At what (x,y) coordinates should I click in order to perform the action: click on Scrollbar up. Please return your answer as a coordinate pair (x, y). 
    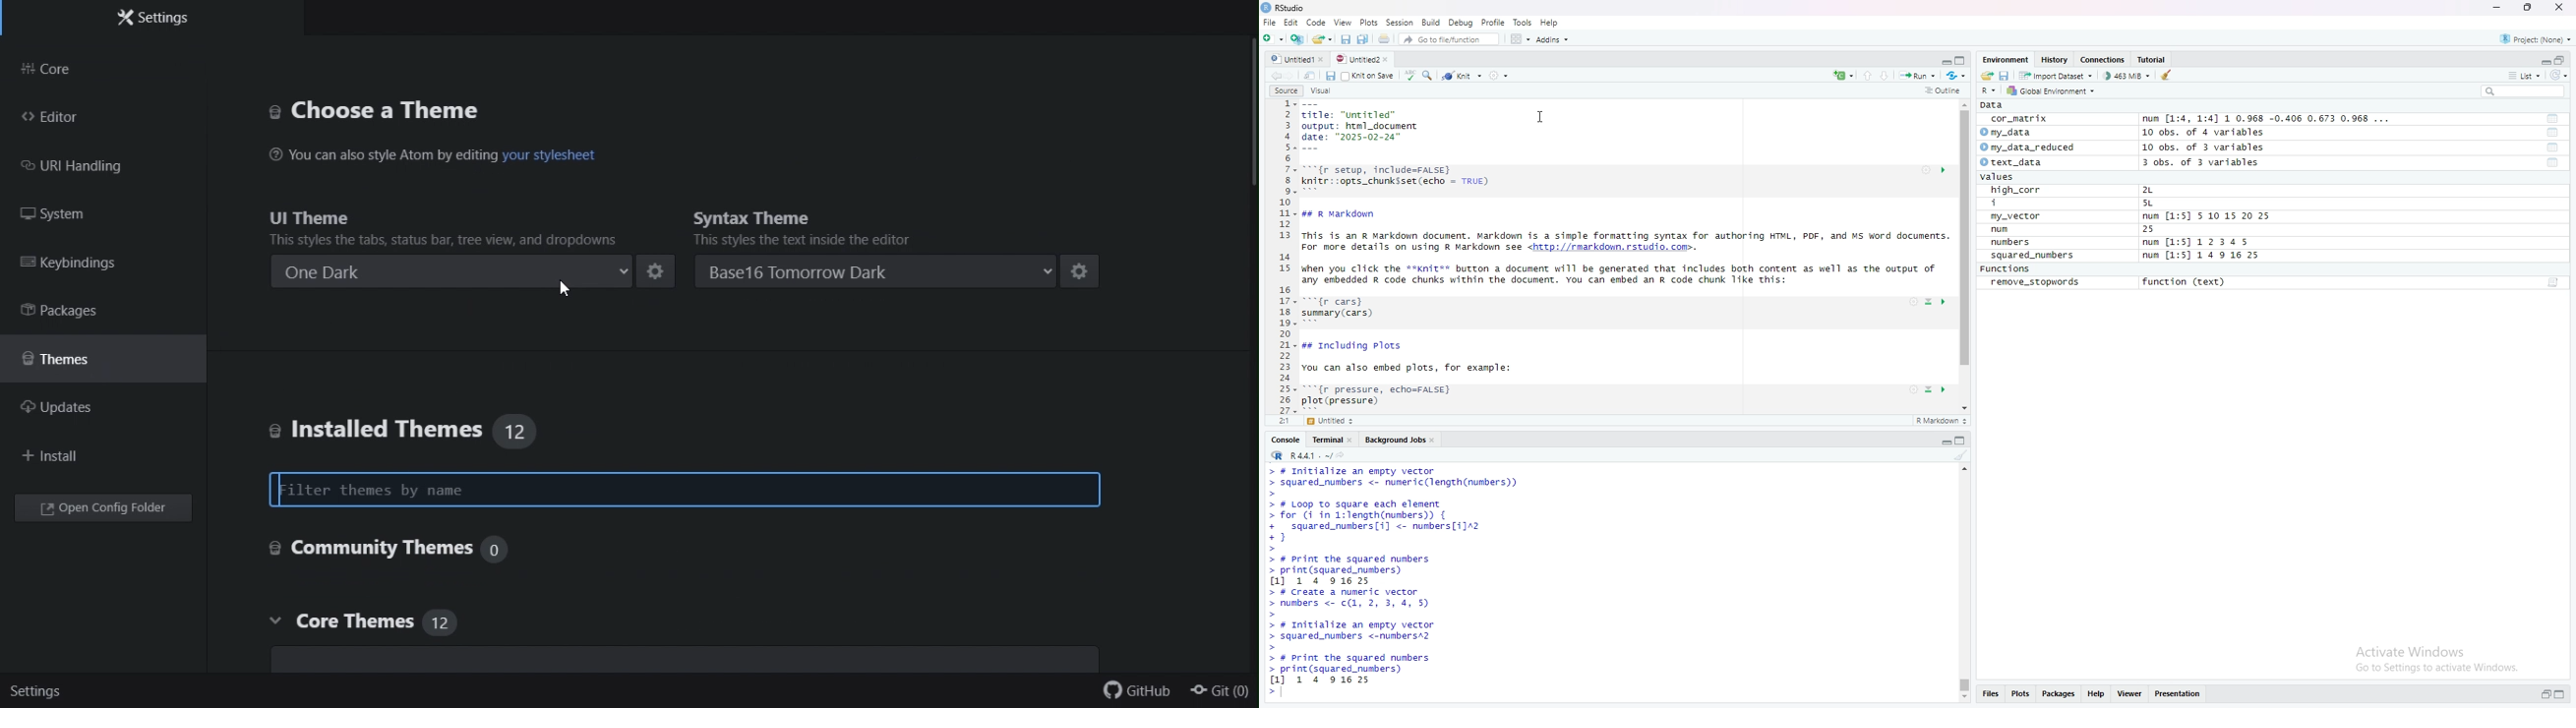
    Looking at the image, I should click on (1963, 469).